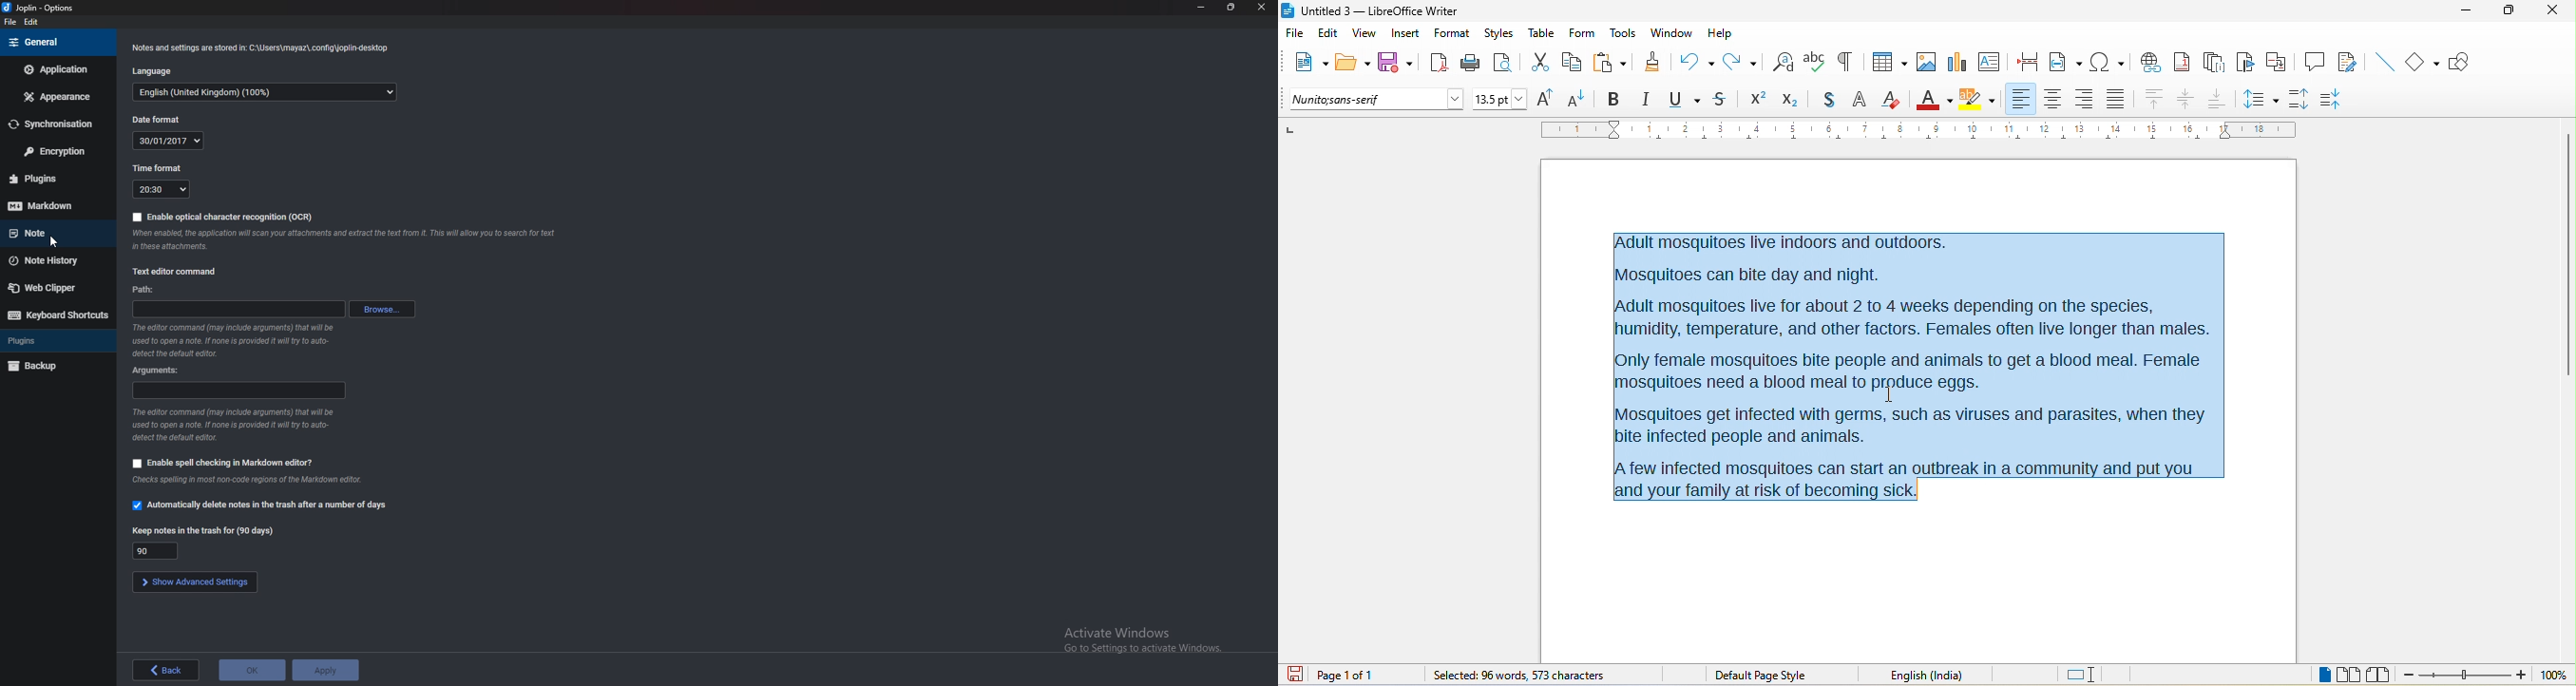 This screenshot has height=700, width=2576. Describe the element at coordinates (1849, 62) in the screenshot. I see `toggle formatting marks` at that location.